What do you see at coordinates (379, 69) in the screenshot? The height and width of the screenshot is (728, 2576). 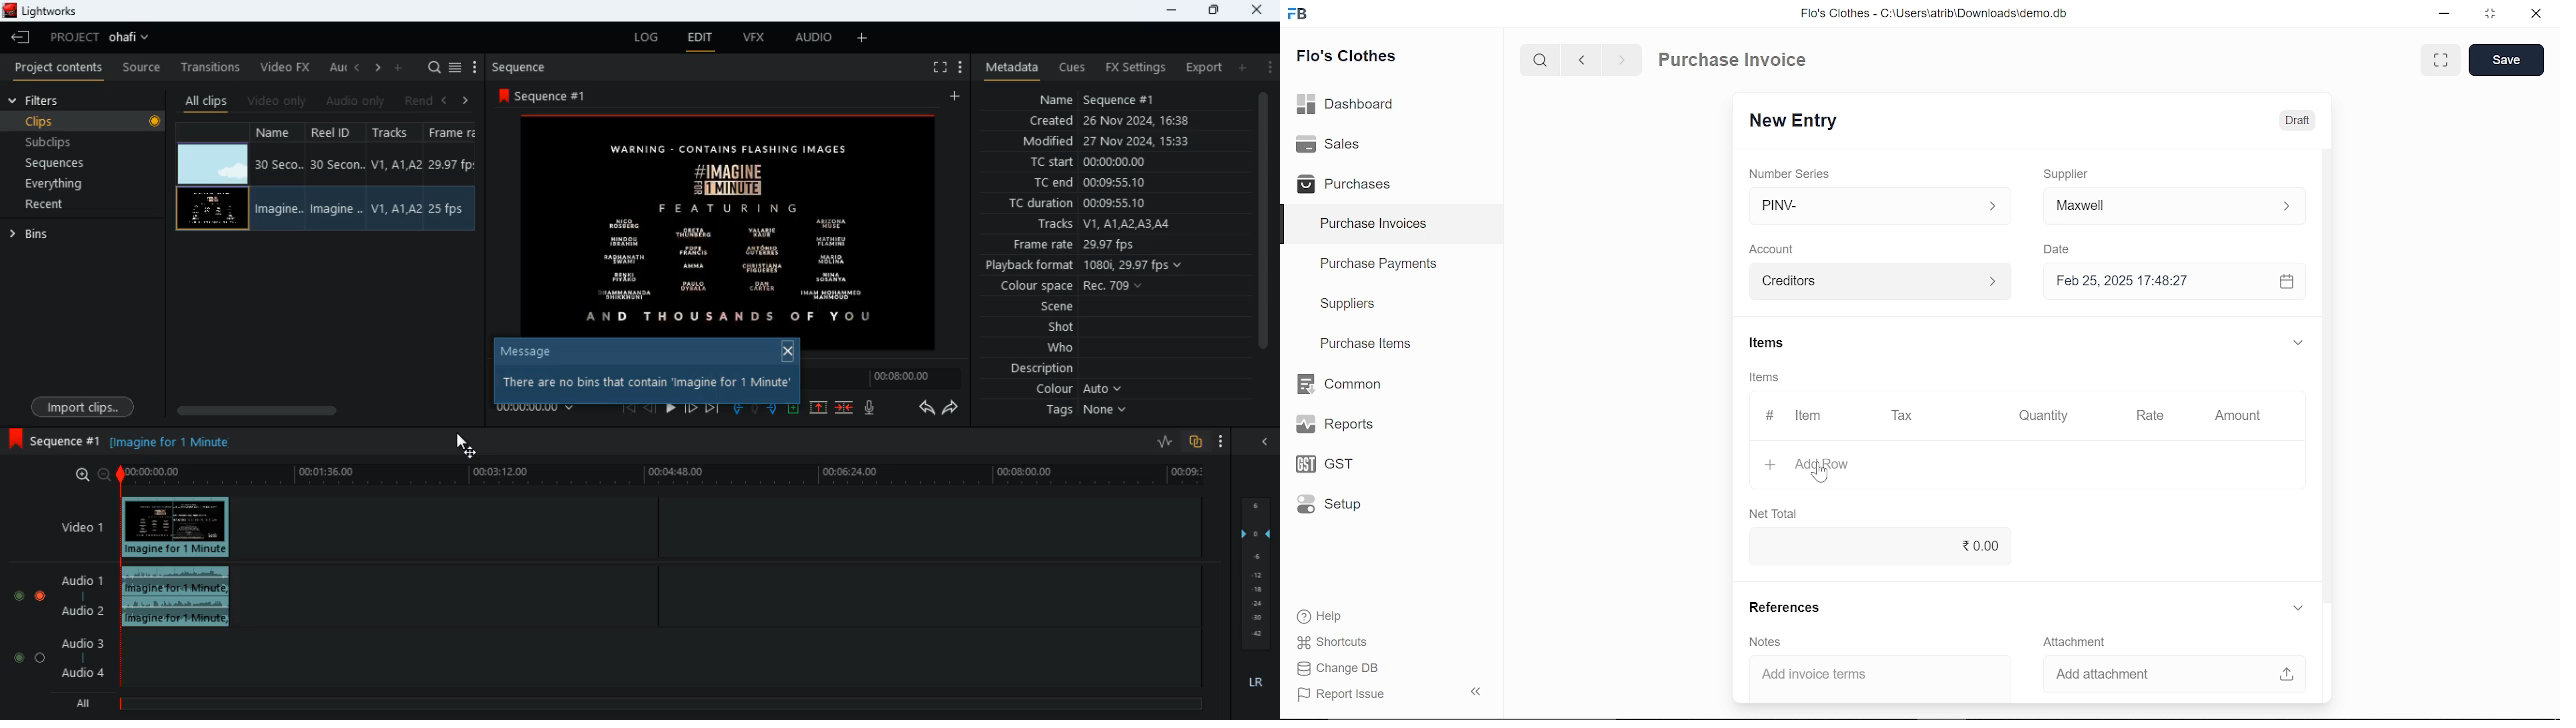 I see `right` at bounding box center [379, 69].